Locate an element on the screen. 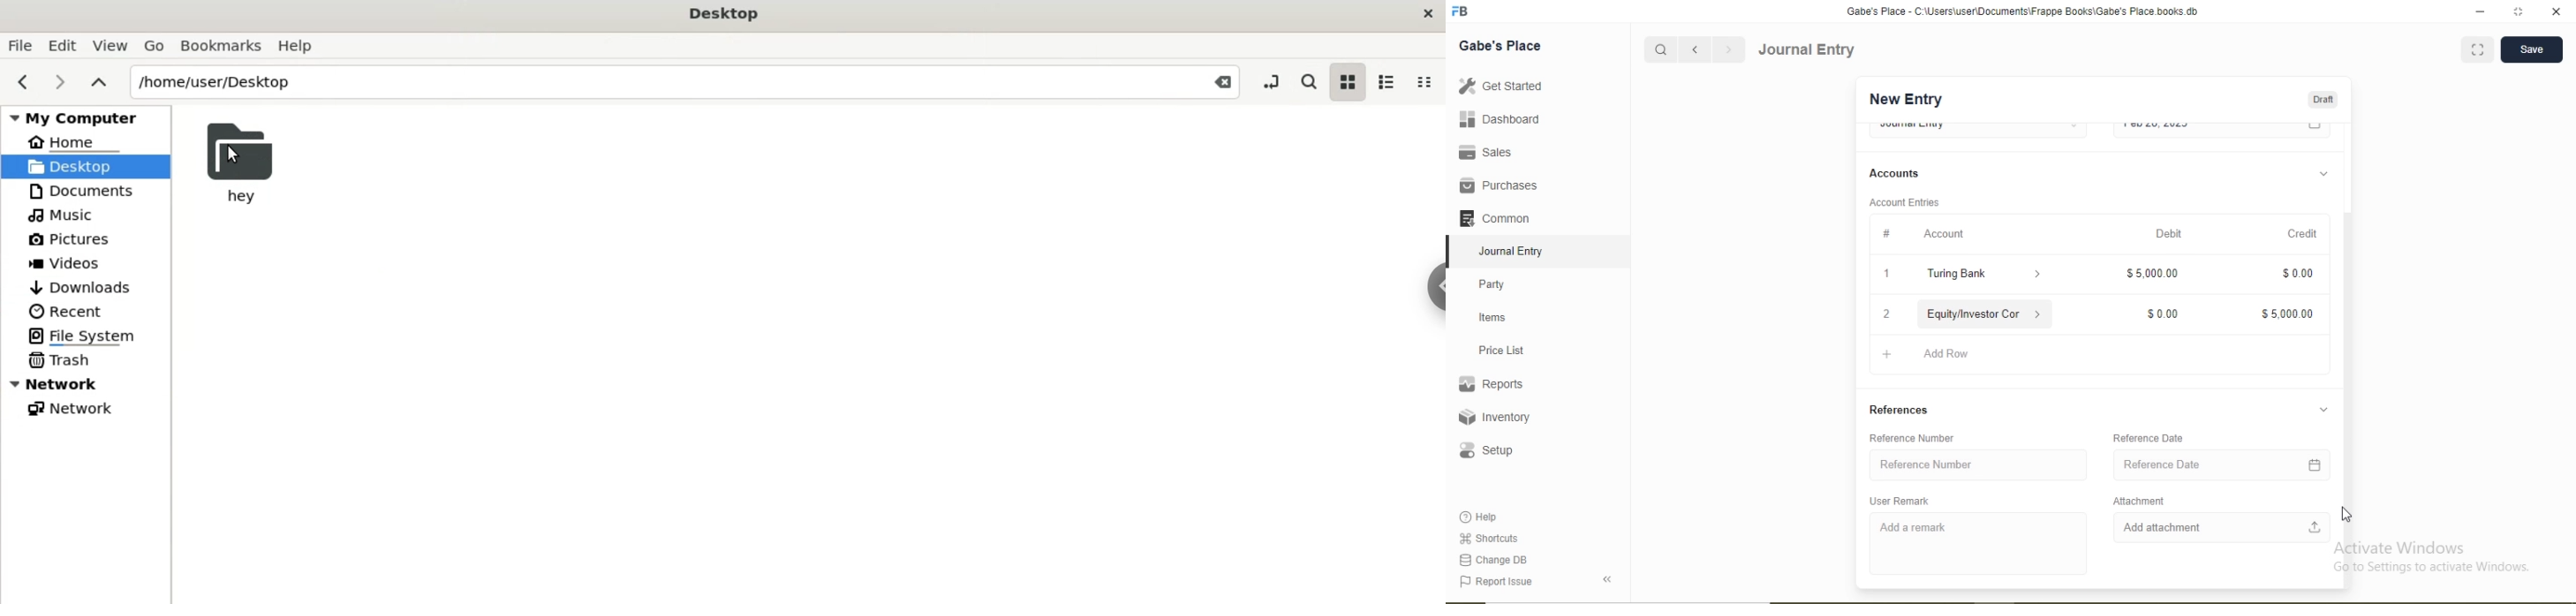  Draft is located at coordinates (2323, 101).